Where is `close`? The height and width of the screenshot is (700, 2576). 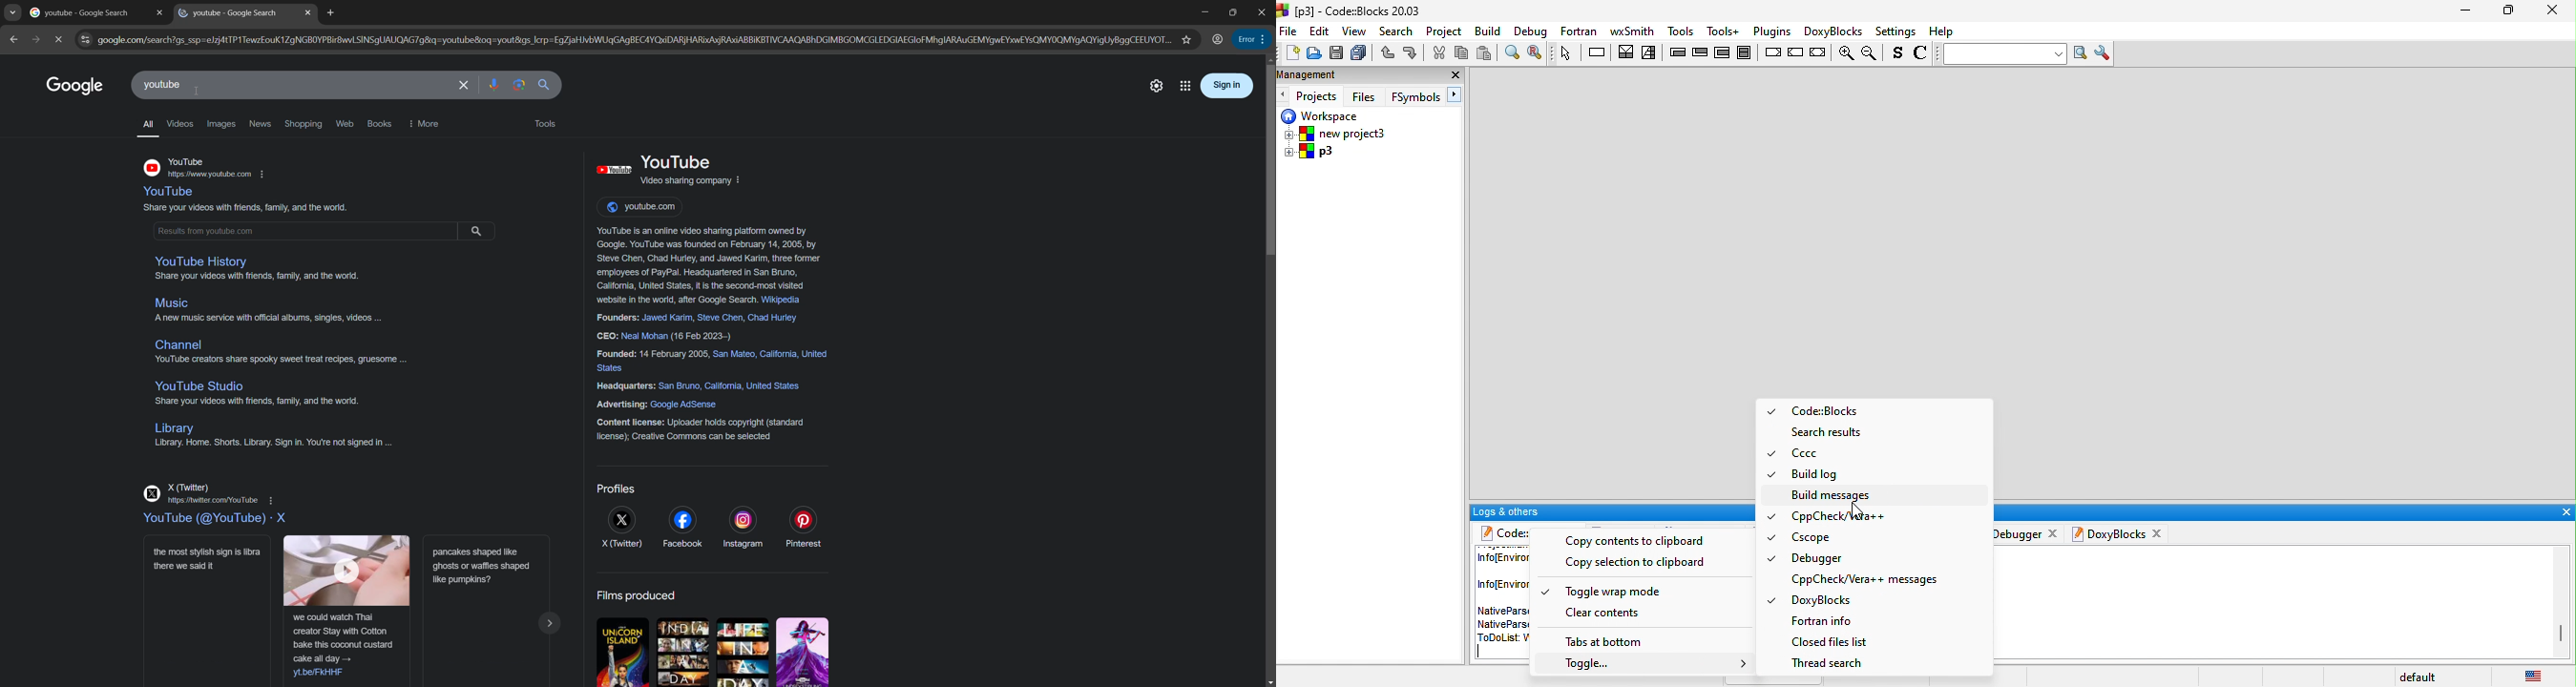 close is located at coordinates (308, 13).